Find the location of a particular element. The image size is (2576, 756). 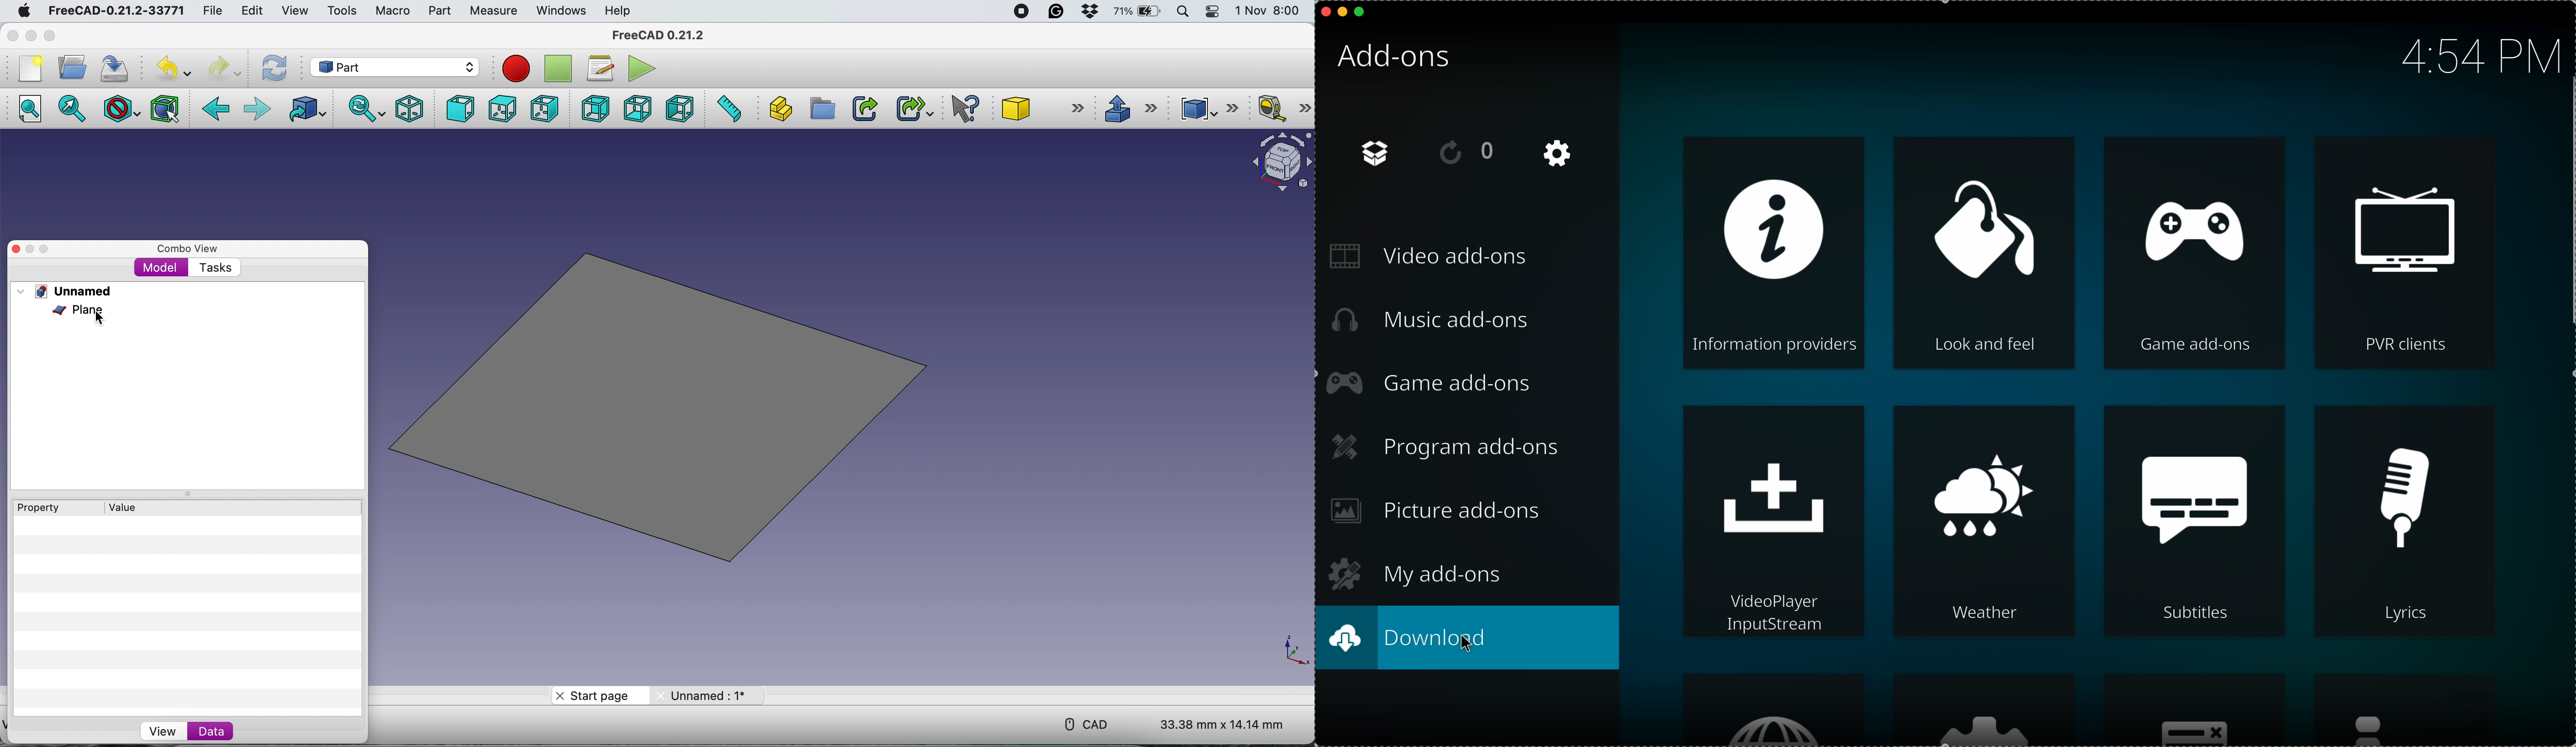

recording macros is located at coordinates (516, 70).